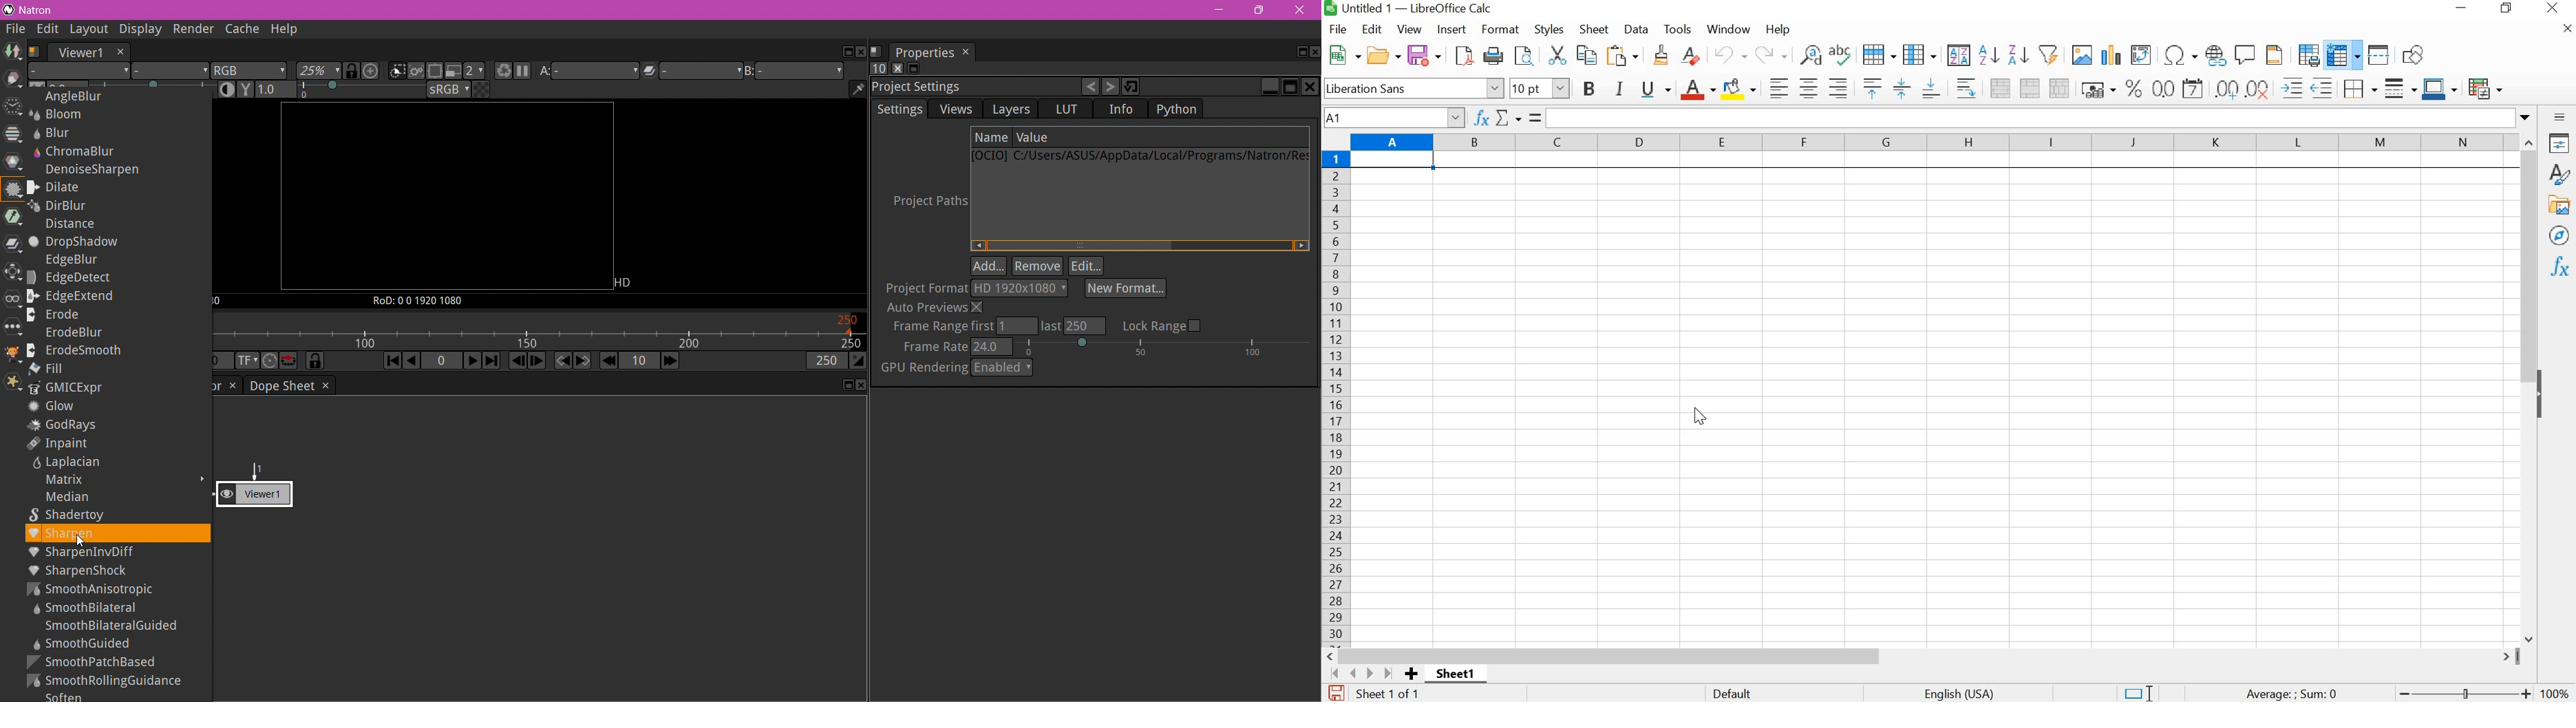 This screenshot has width=2576, height=728. What do you see at coordinates (2463, 694) in the screenshot?
I see `ZOOM OUT OR ZOOM IN` at bounding box center [2463, 694].